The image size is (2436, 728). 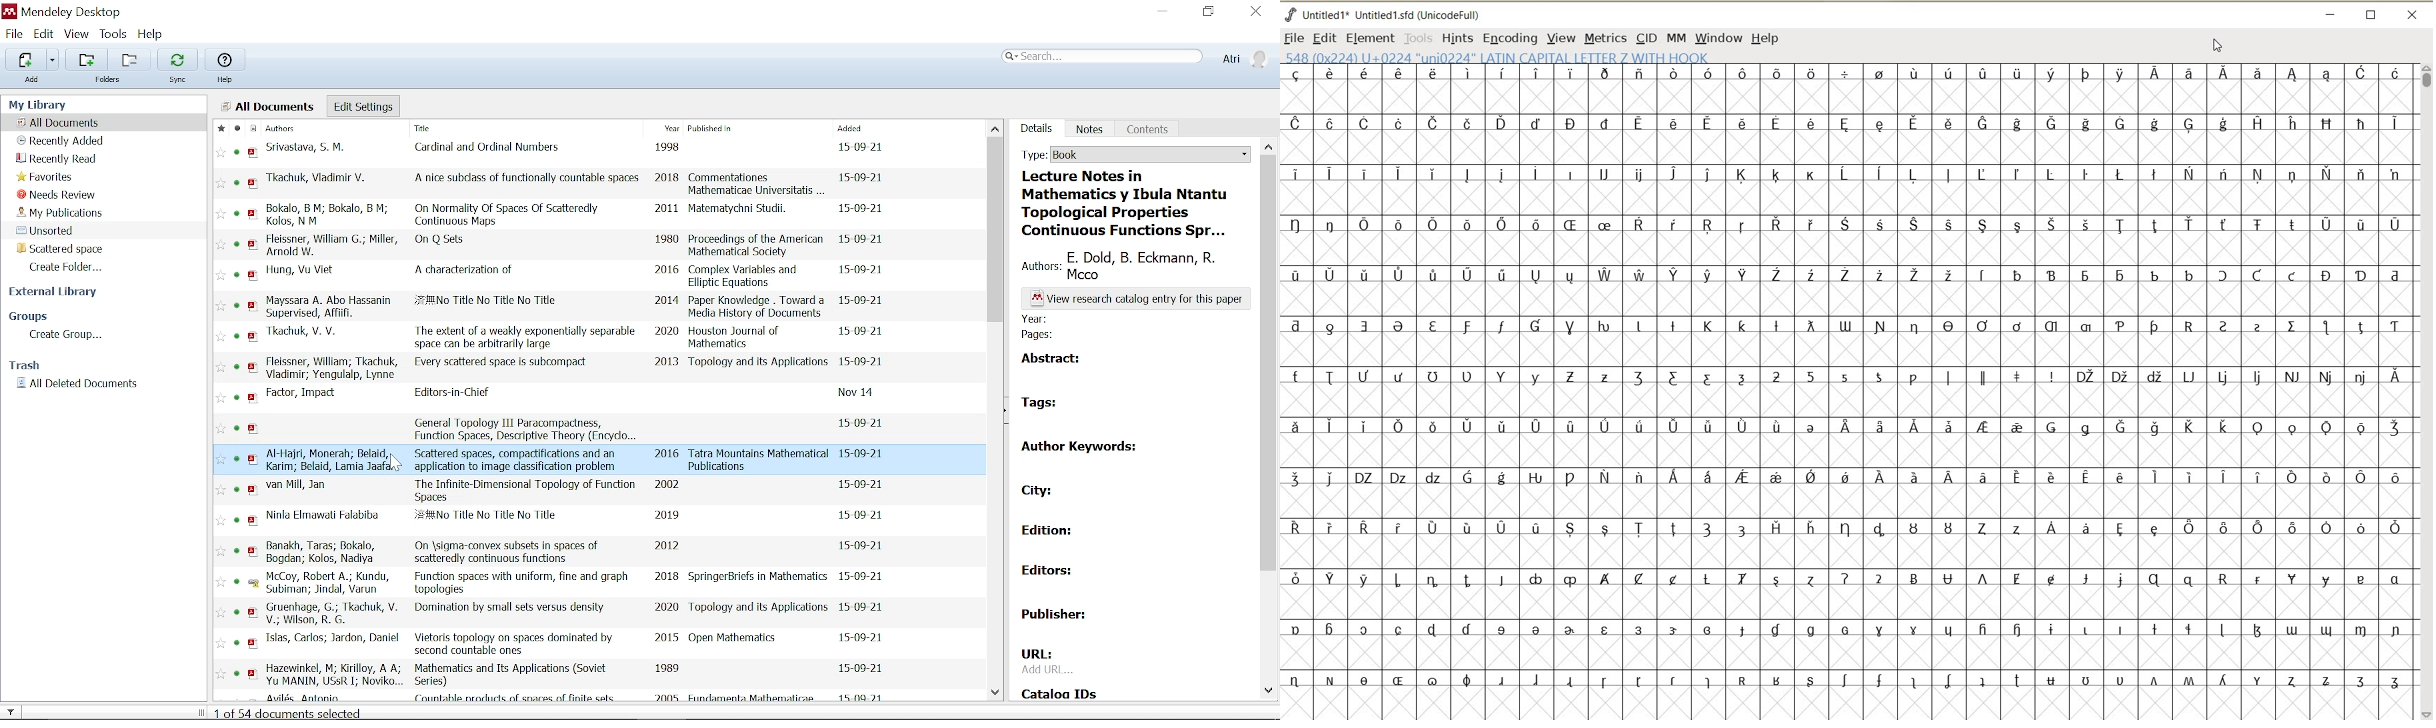 I want to click on favorites, so click(x=220, y=414).